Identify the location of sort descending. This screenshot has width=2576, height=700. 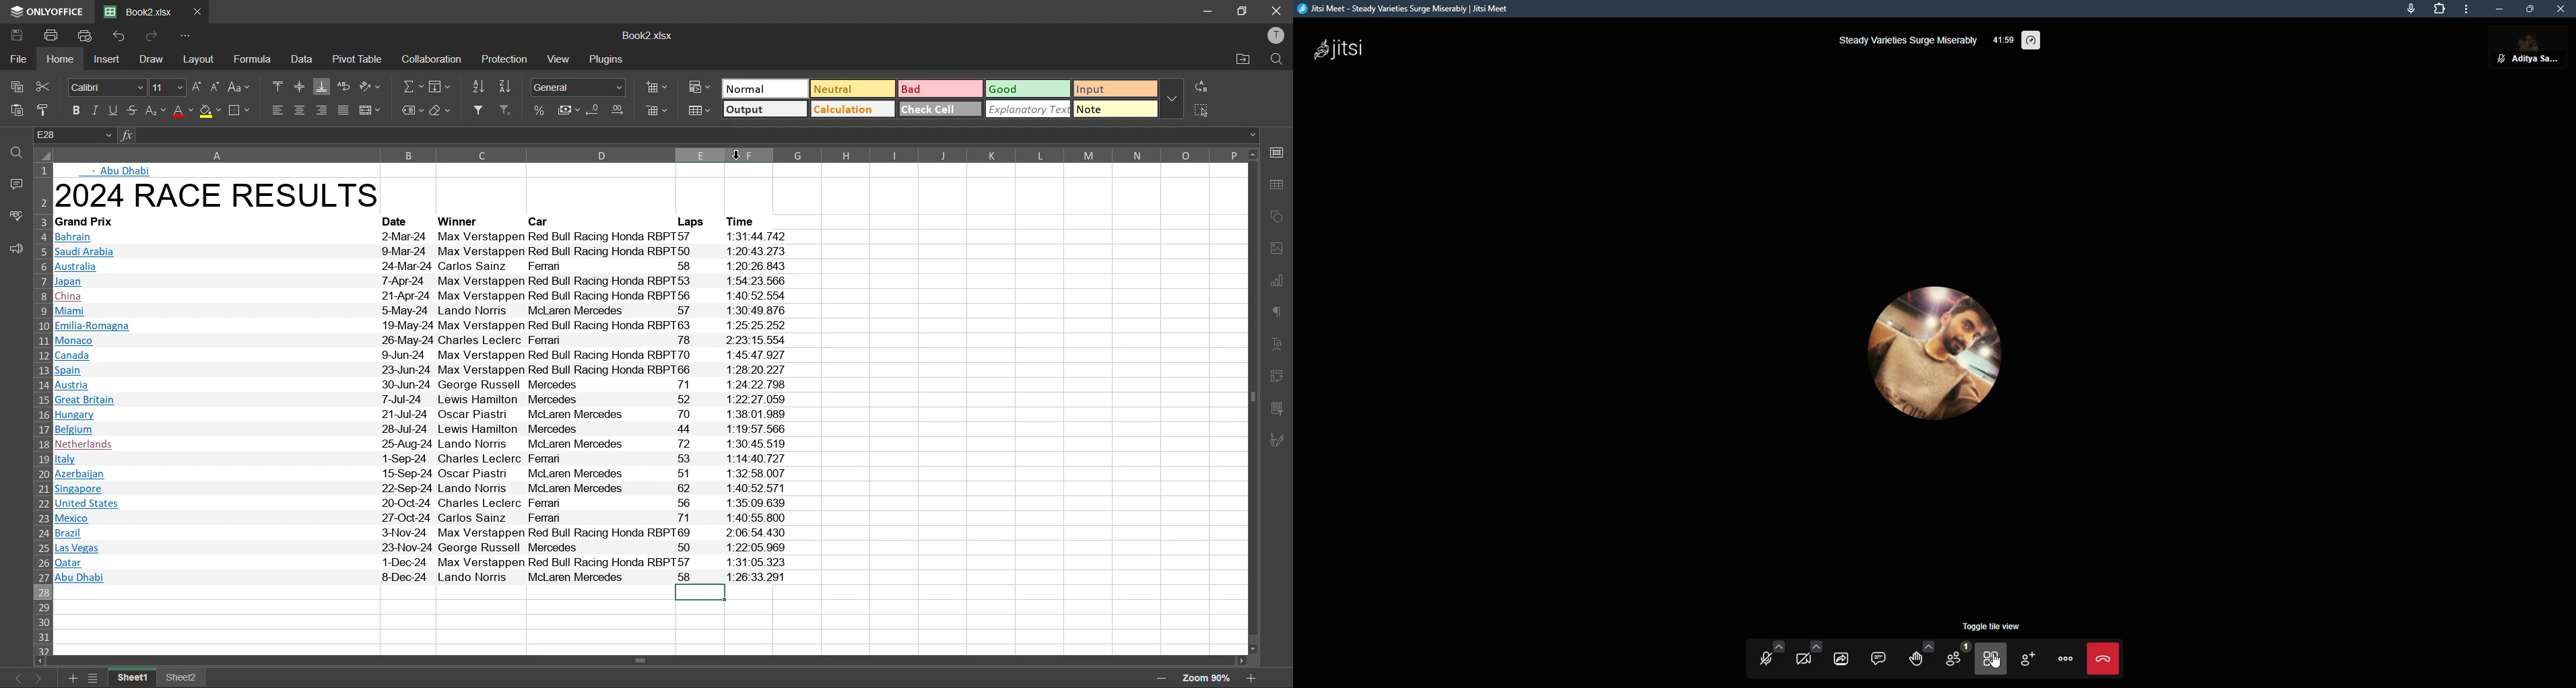
(506, 87).